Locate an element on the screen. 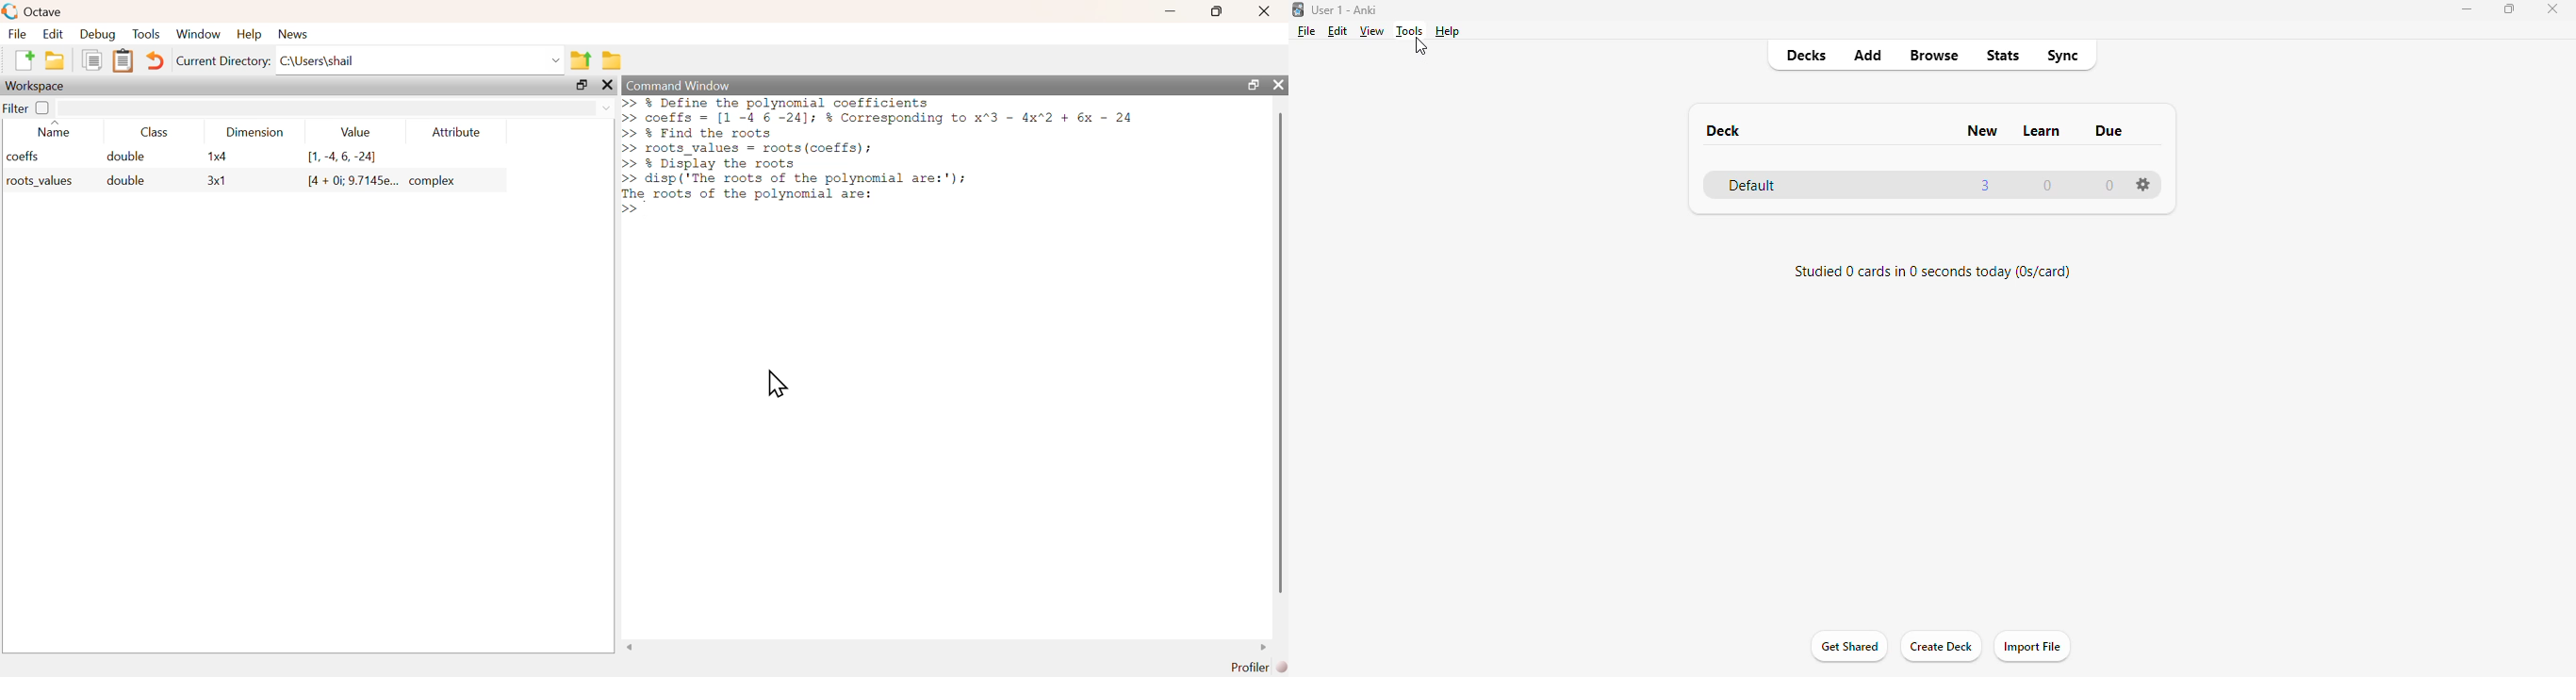  Workspace is located at coordinates (37, 85).